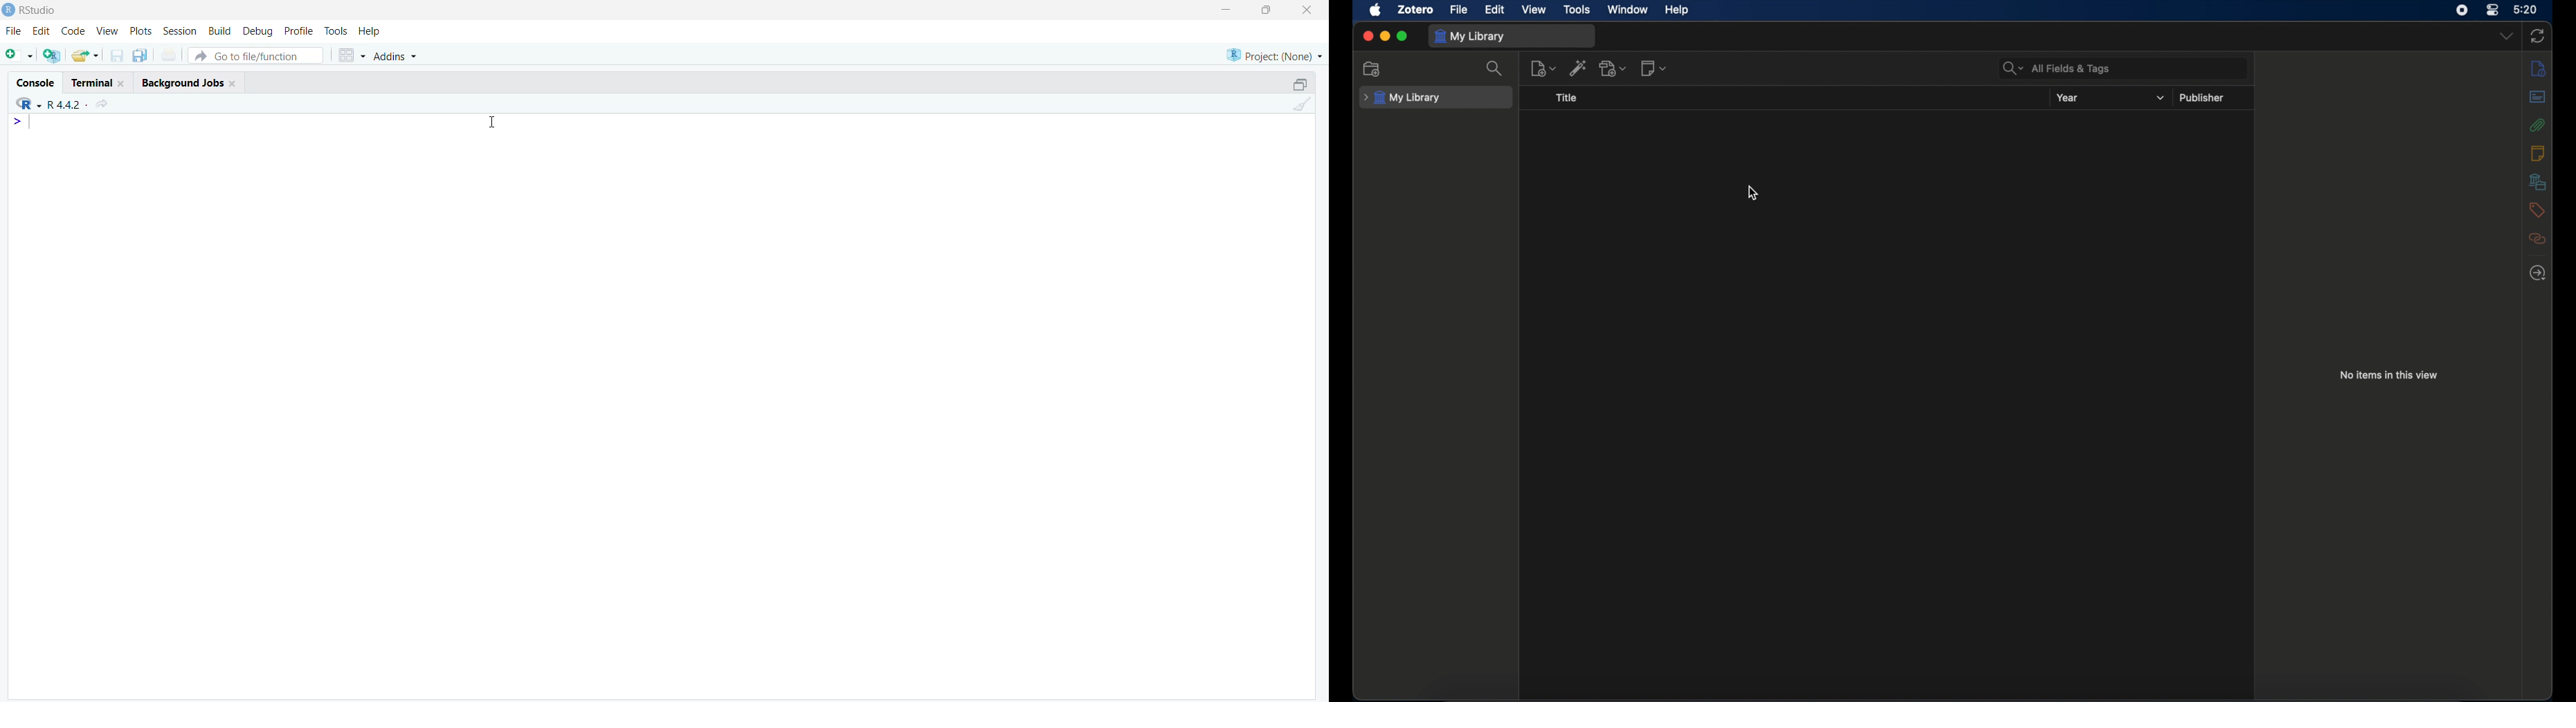 This screenshot has width=2576, height=728. What do you see at coordinates (260, 54) in the screenshot?
I see `Go to file/function` at bounding box center [260, 54].